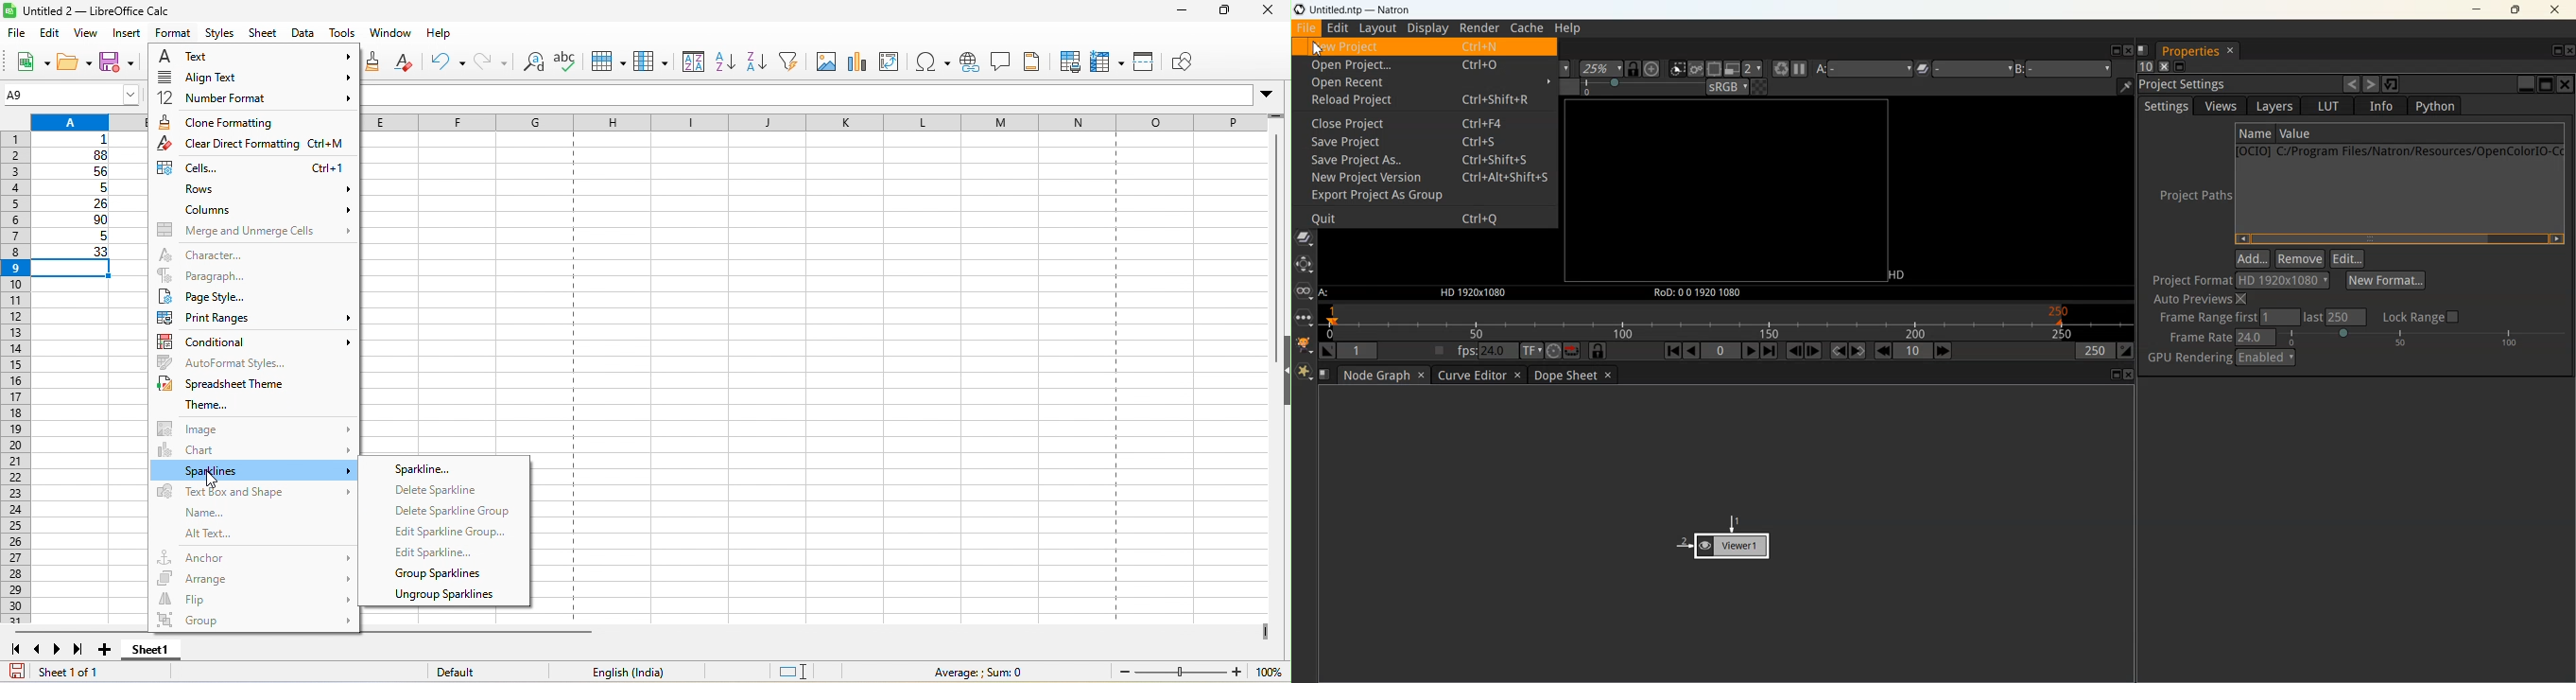 The width and height of the screenshot is (2576, 700). Describe the element at coordinates (76, 63) in the screenshot. I see `open` at that location.